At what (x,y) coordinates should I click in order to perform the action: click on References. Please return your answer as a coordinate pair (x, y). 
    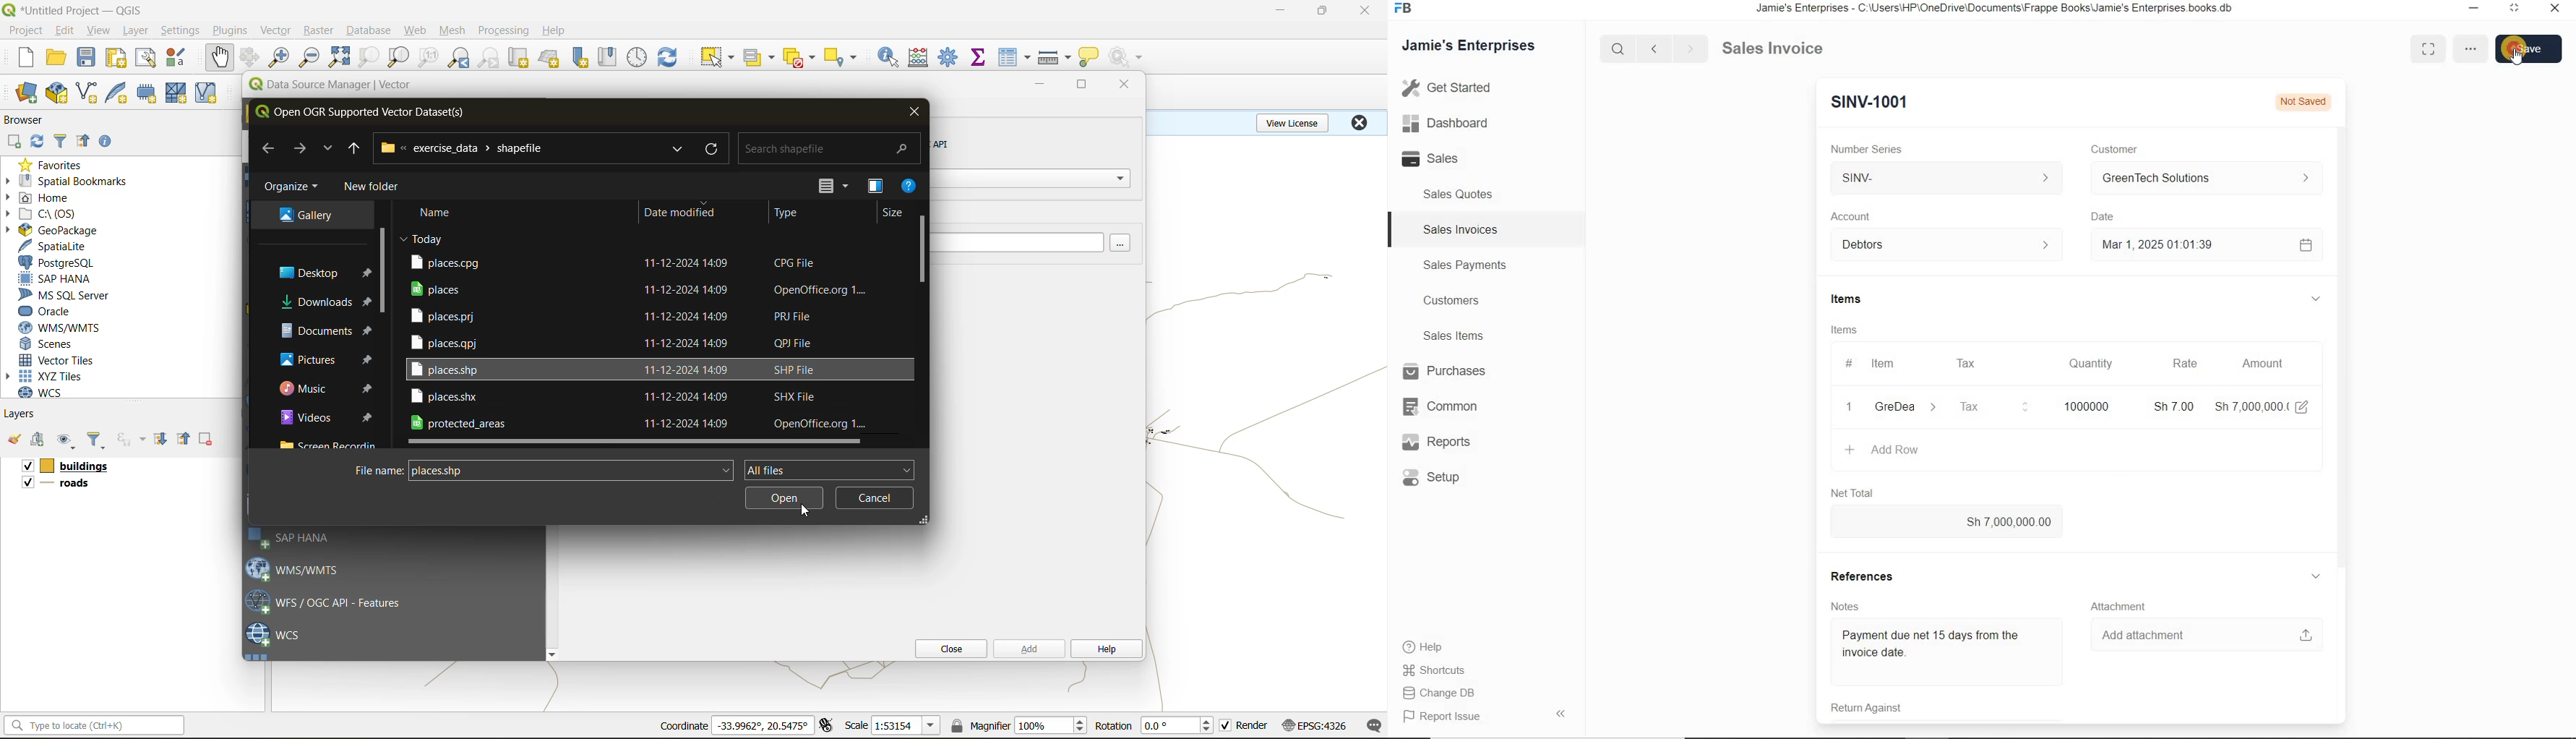
    Looking at the image, I should click on (1866, 574).